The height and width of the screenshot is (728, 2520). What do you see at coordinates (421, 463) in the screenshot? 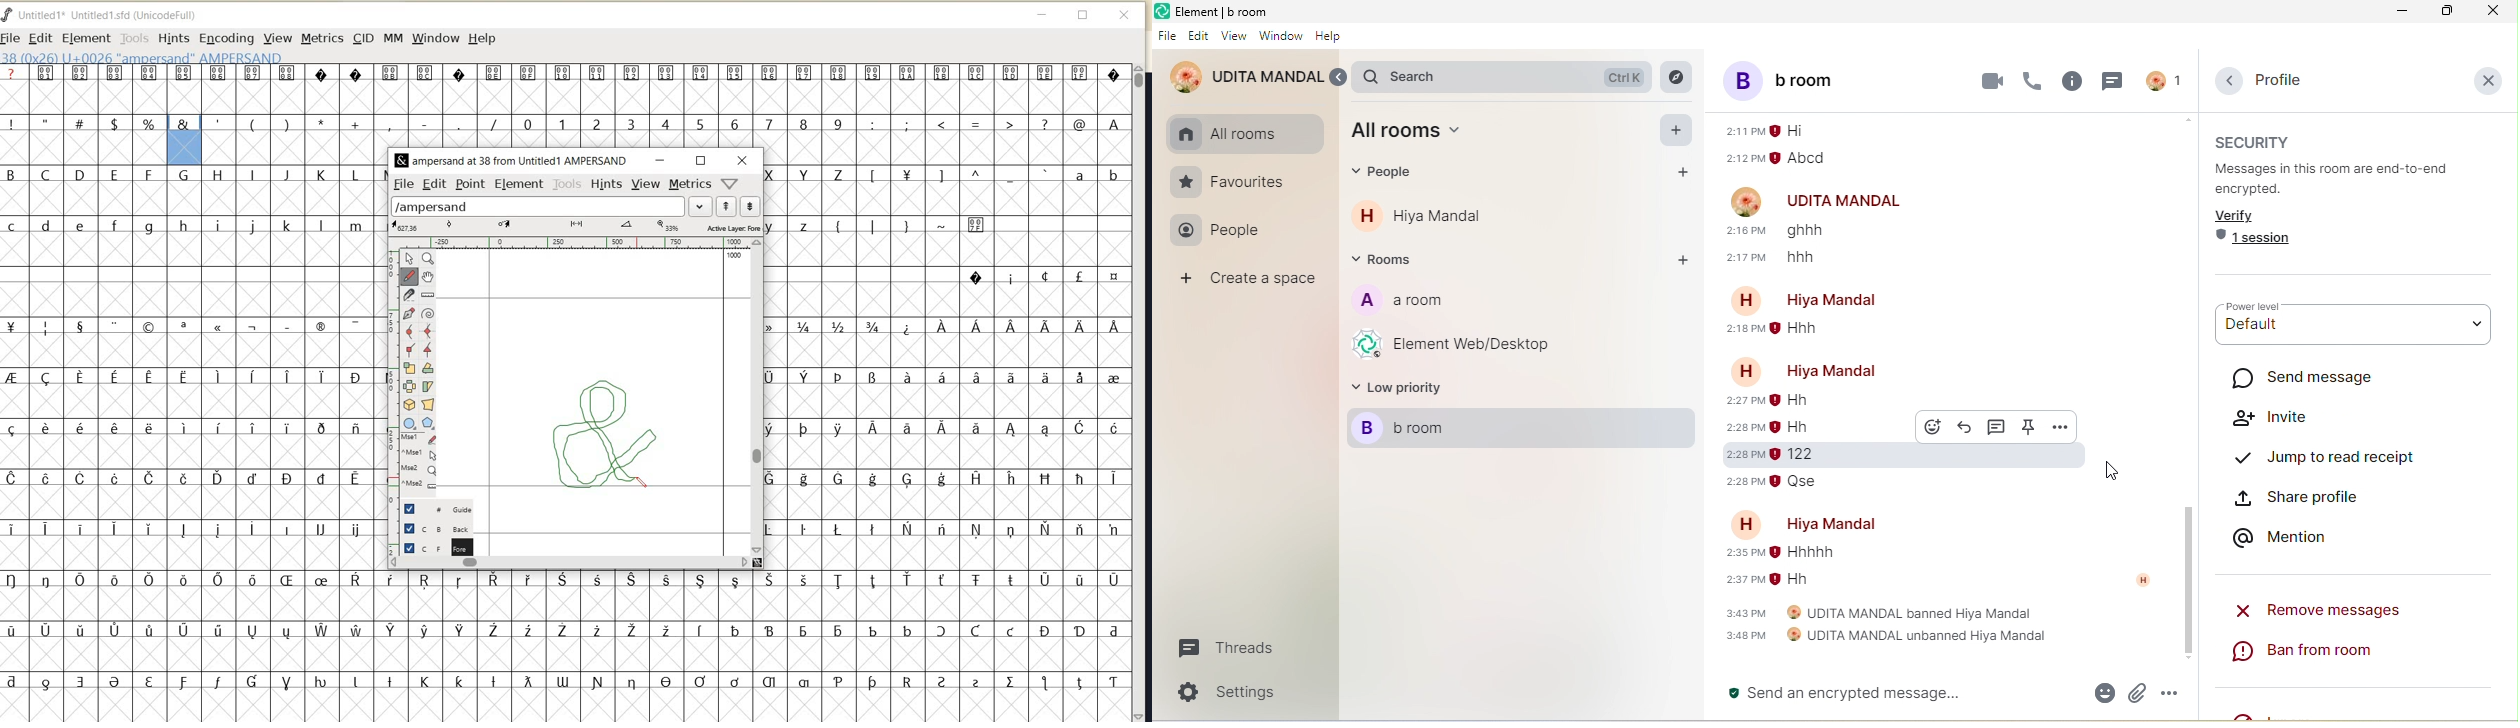
I see `cursor events on the open new outline window` at bounding box center [421, 463].